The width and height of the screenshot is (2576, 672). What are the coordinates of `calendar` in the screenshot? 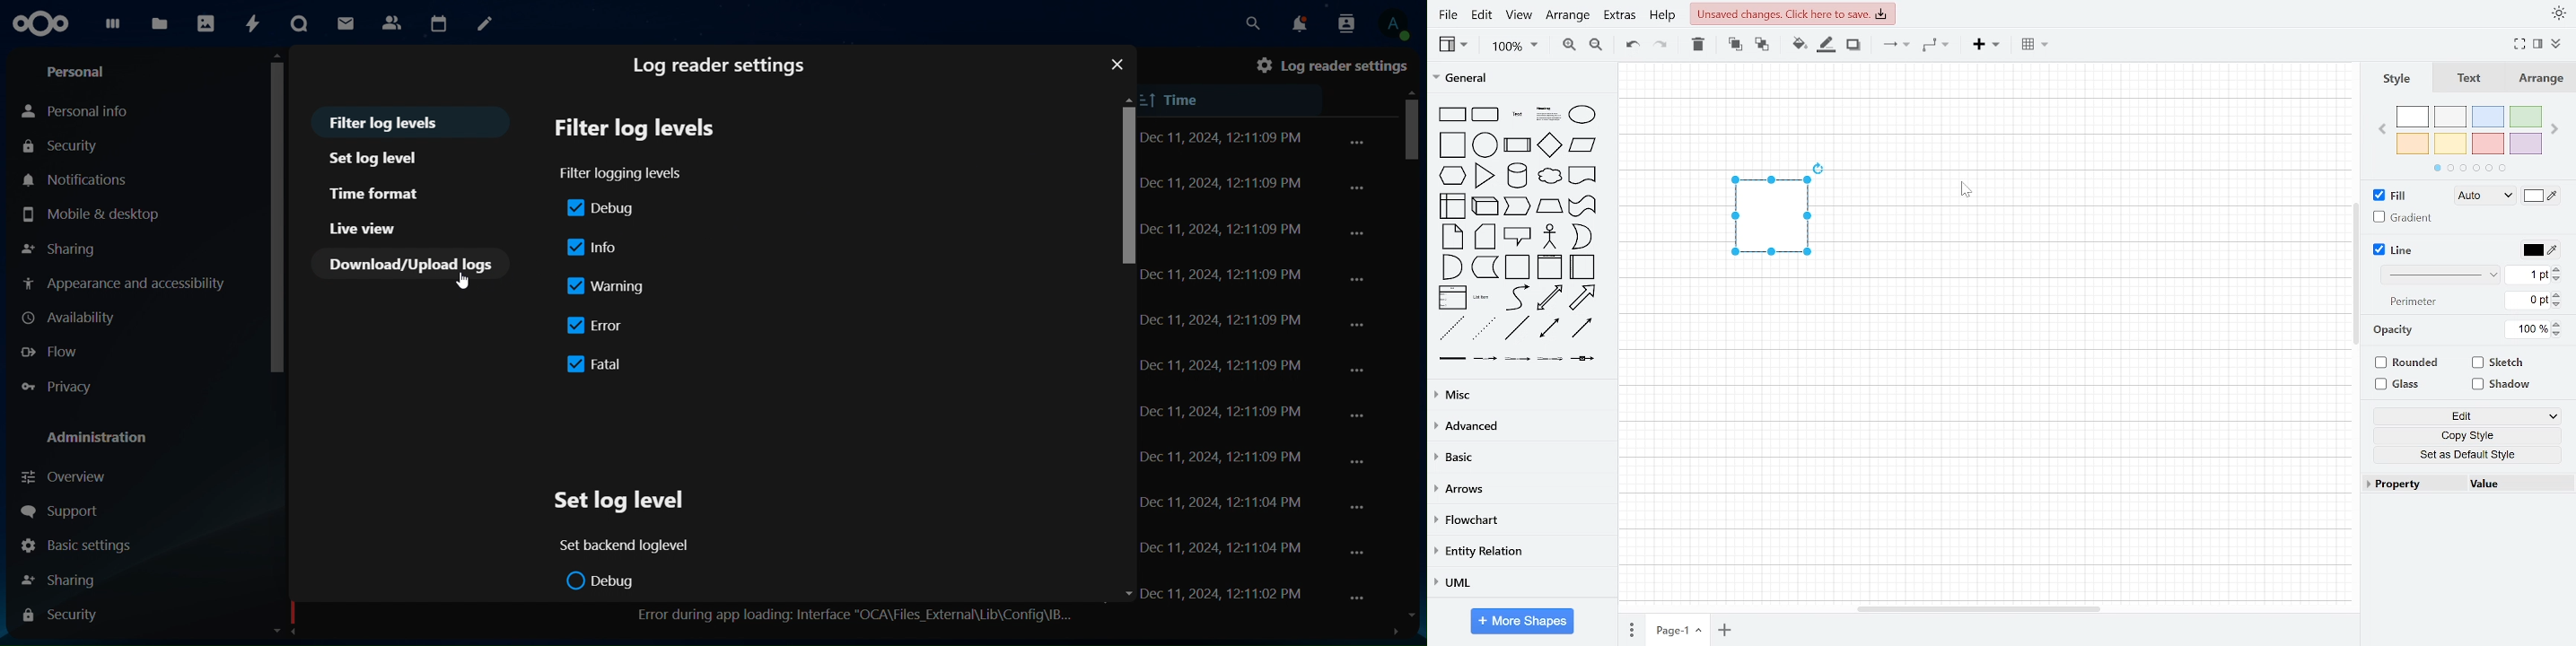 It's located at (439, 22).